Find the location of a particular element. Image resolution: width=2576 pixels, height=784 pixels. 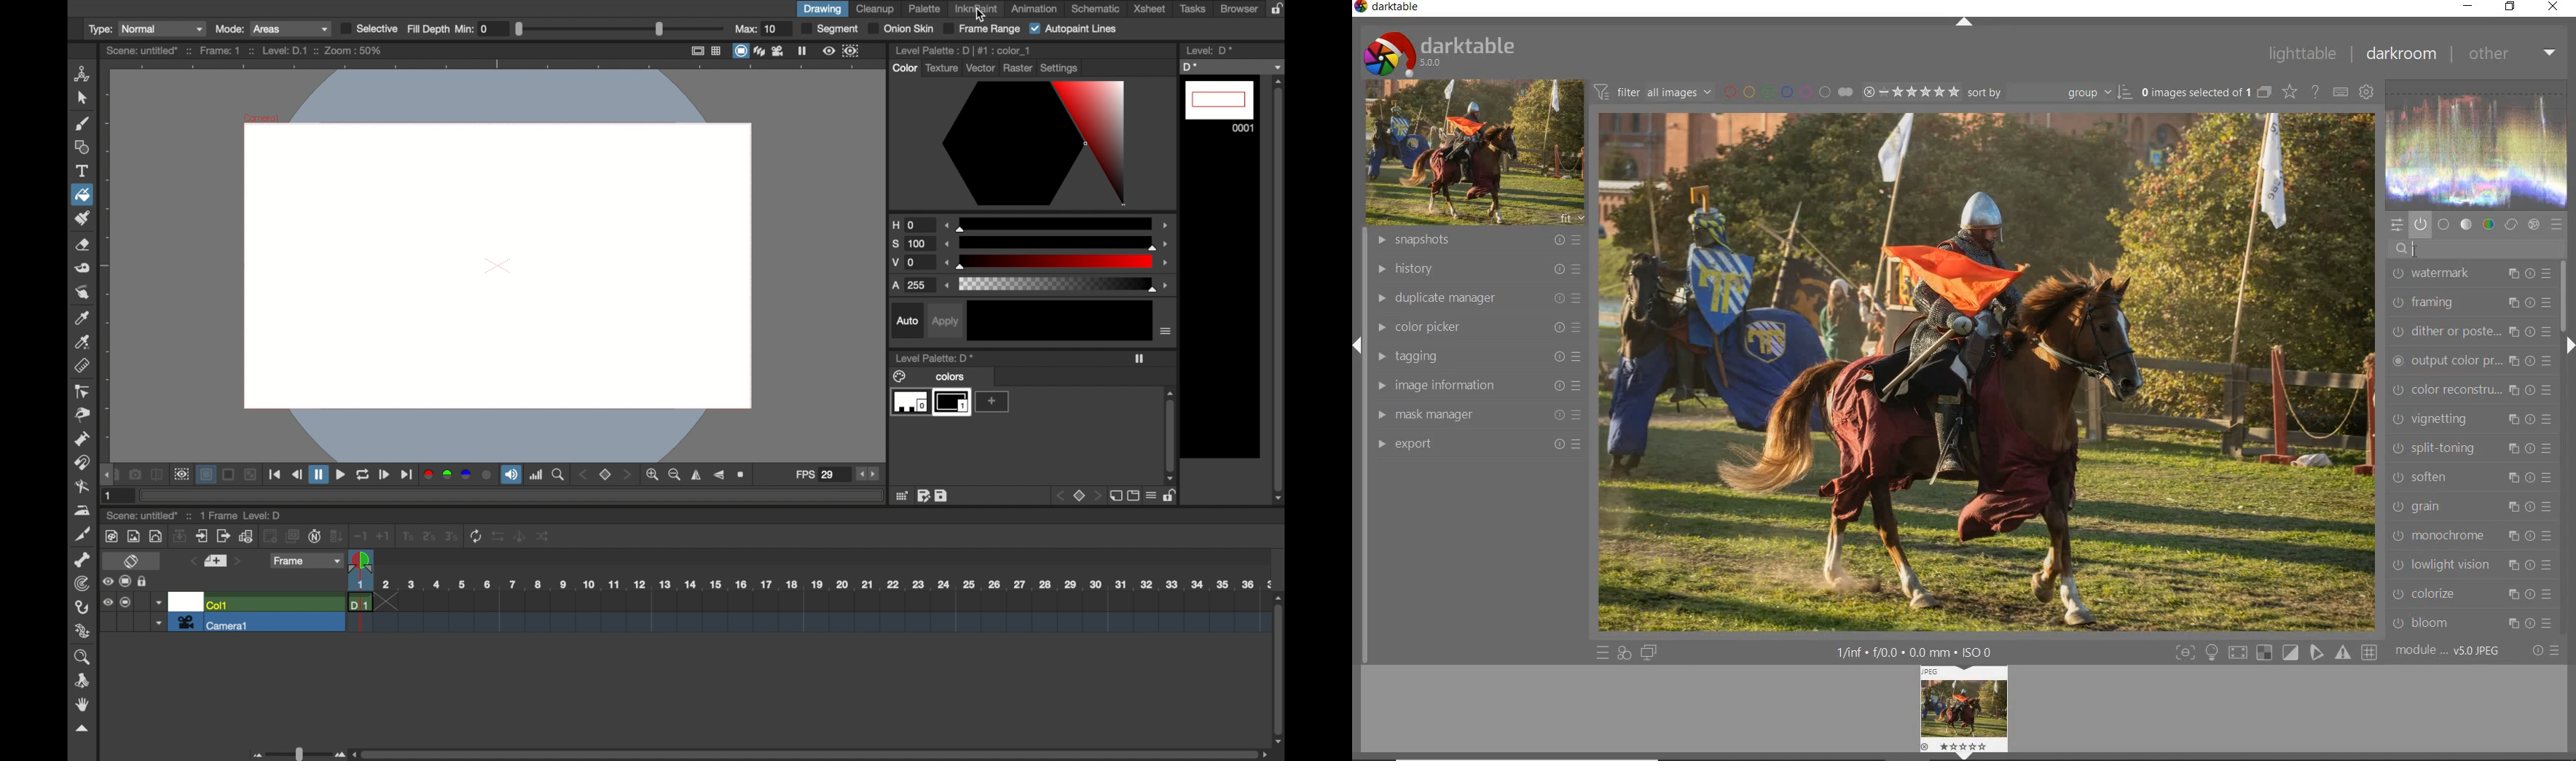

history is located at coordinates (1477, 268).